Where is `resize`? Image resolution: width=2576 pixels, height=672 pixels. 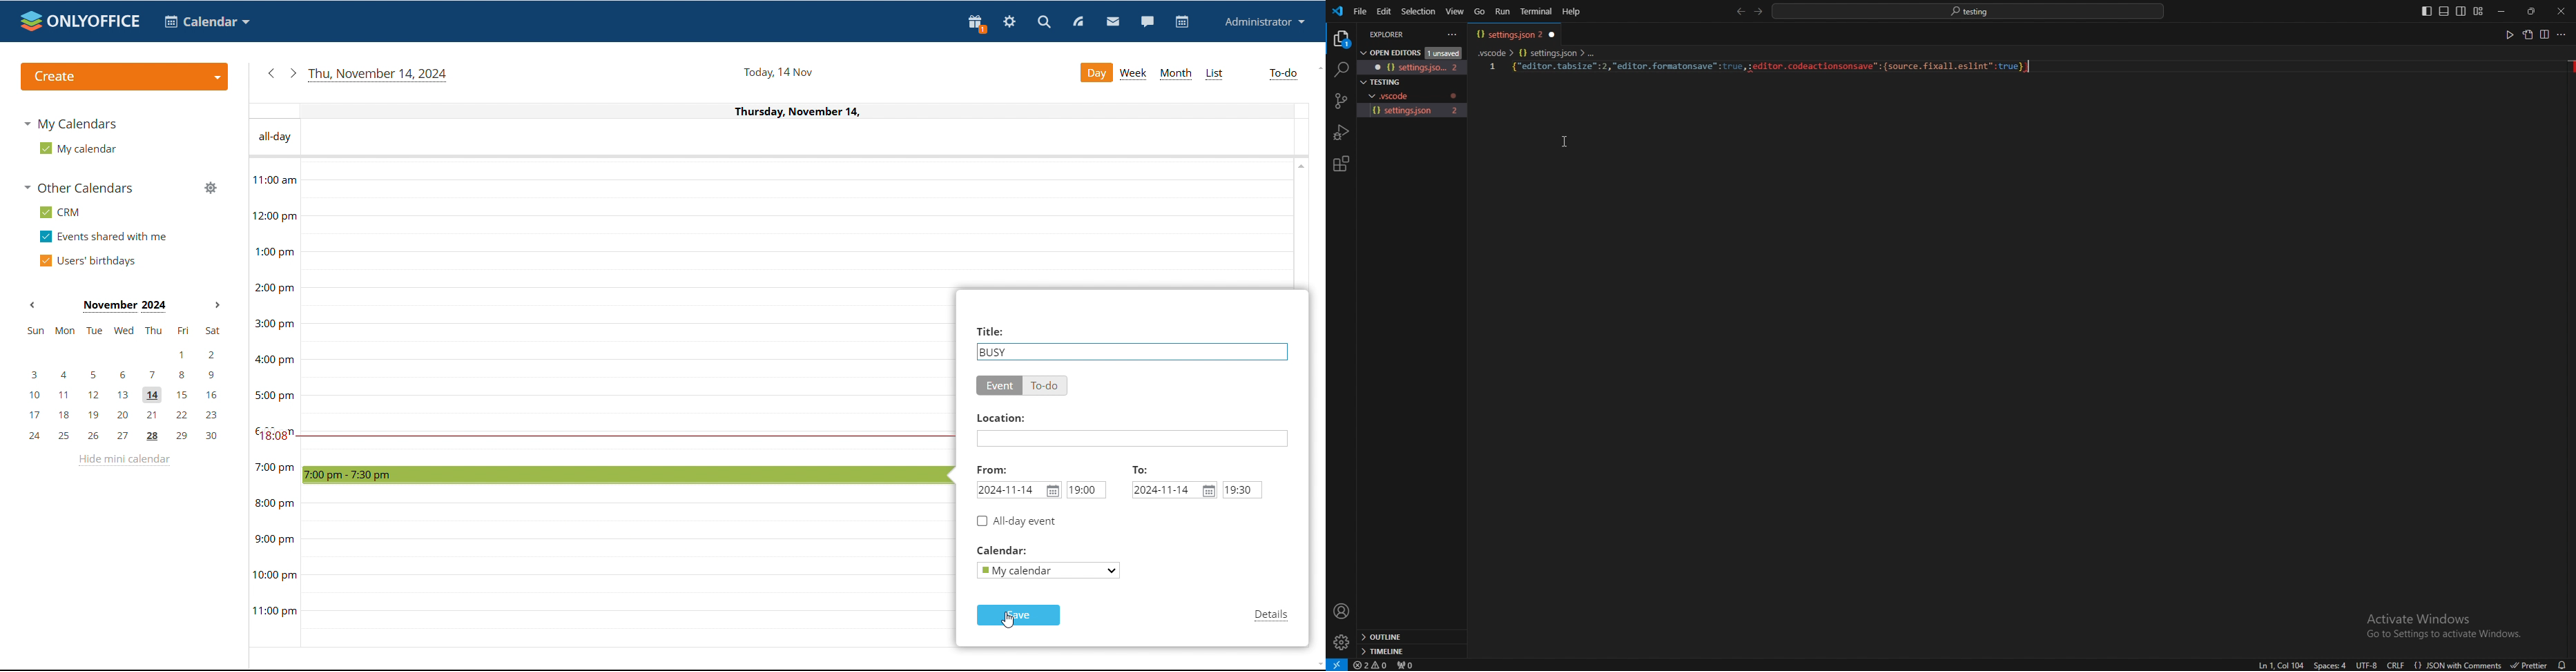 resize is located at coordinates (2533, 12).